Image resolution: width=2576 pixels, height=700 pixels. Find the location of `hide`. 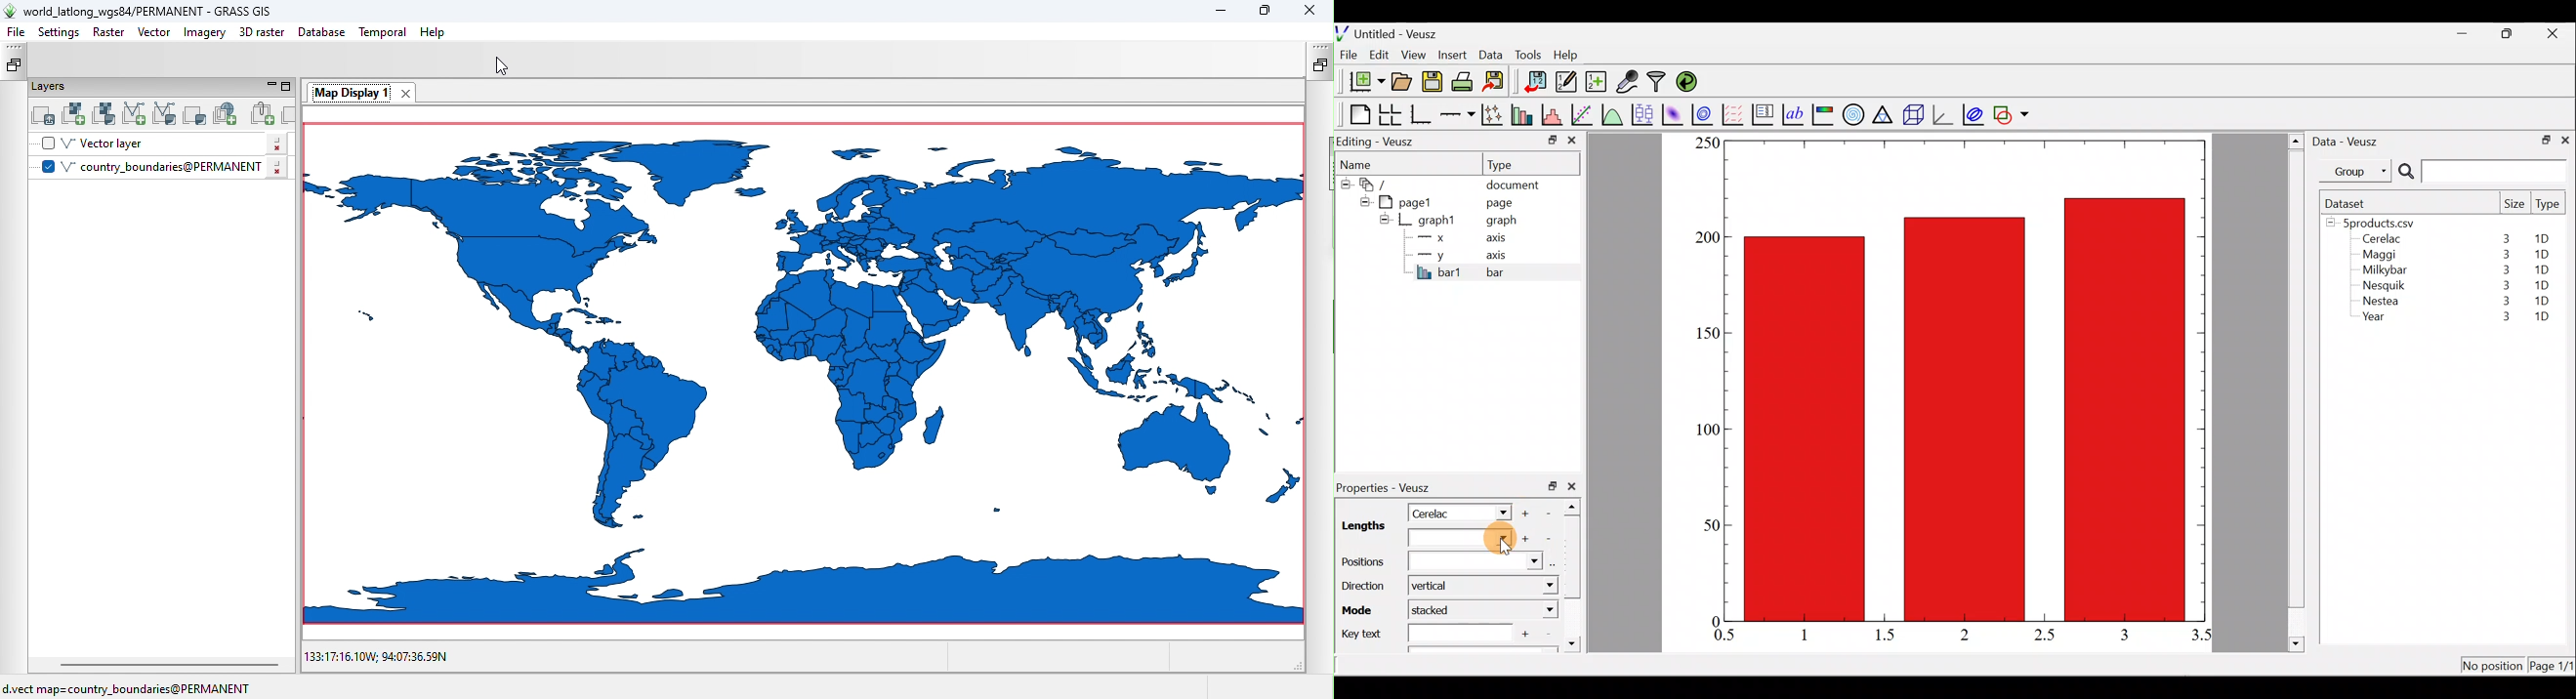

hide is located at coordinates (1344, 182).